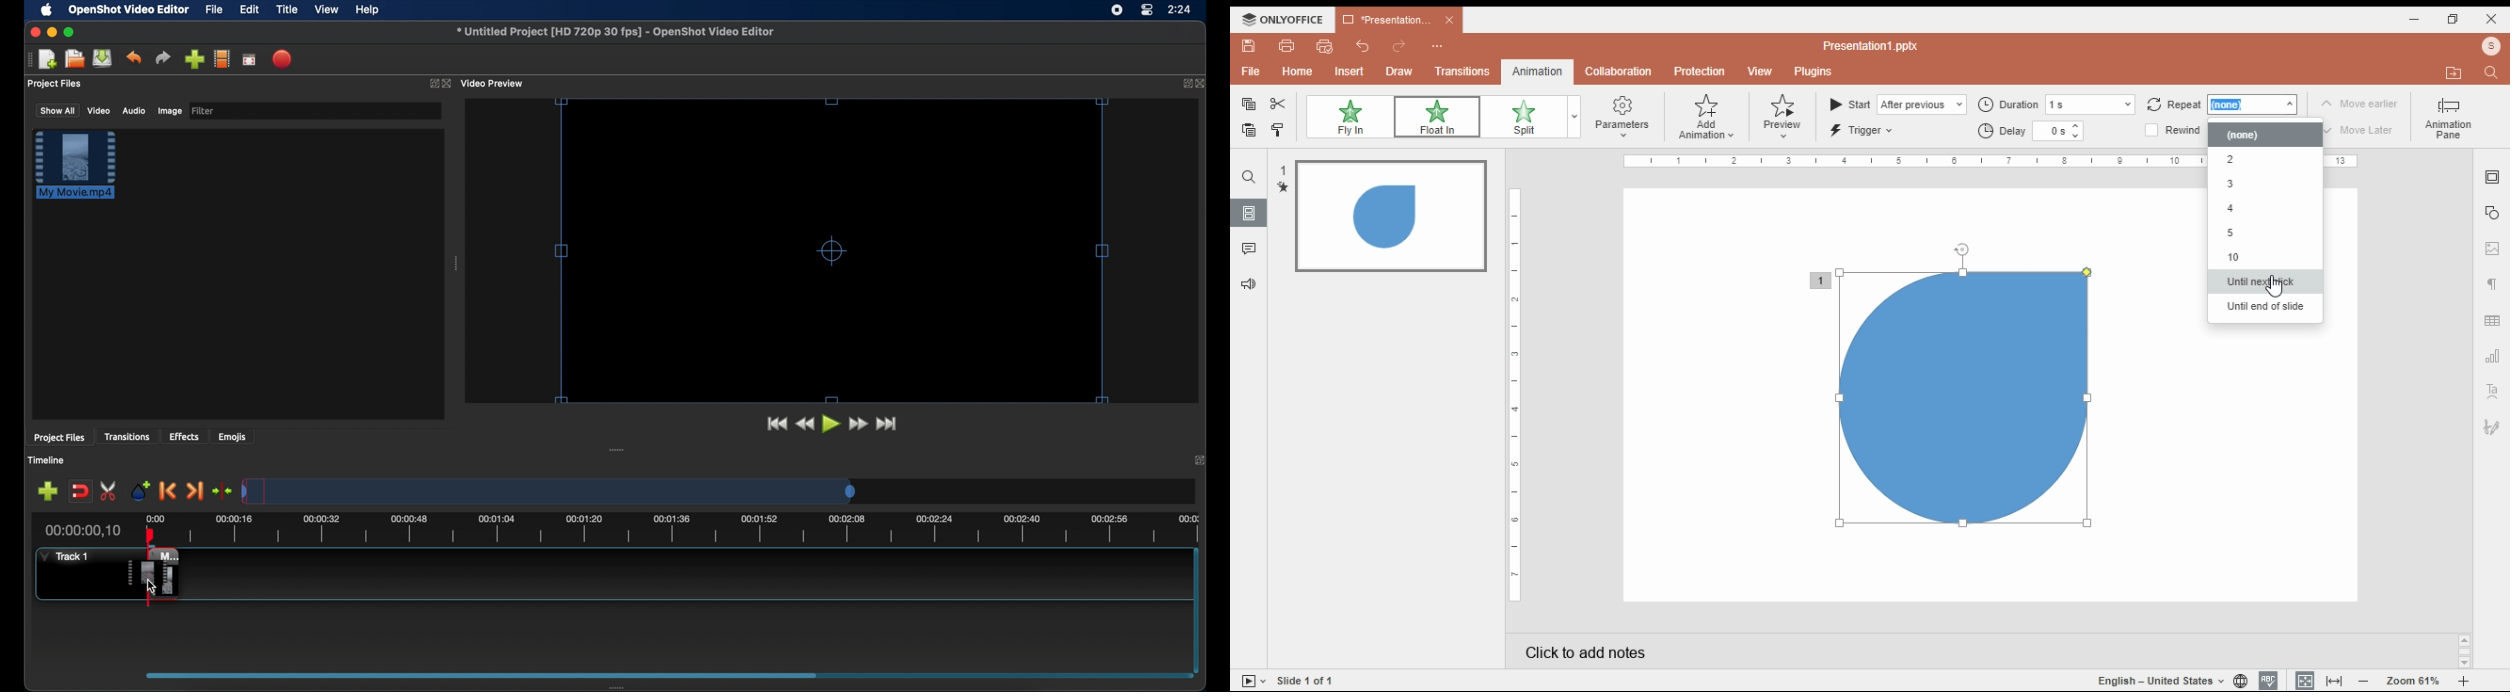 The height and width of the screenshot is (700, 2520). What do you see at coordinates (2031, 131) in the screenshot?
I see `delay` at bounding box center [2031, 131].